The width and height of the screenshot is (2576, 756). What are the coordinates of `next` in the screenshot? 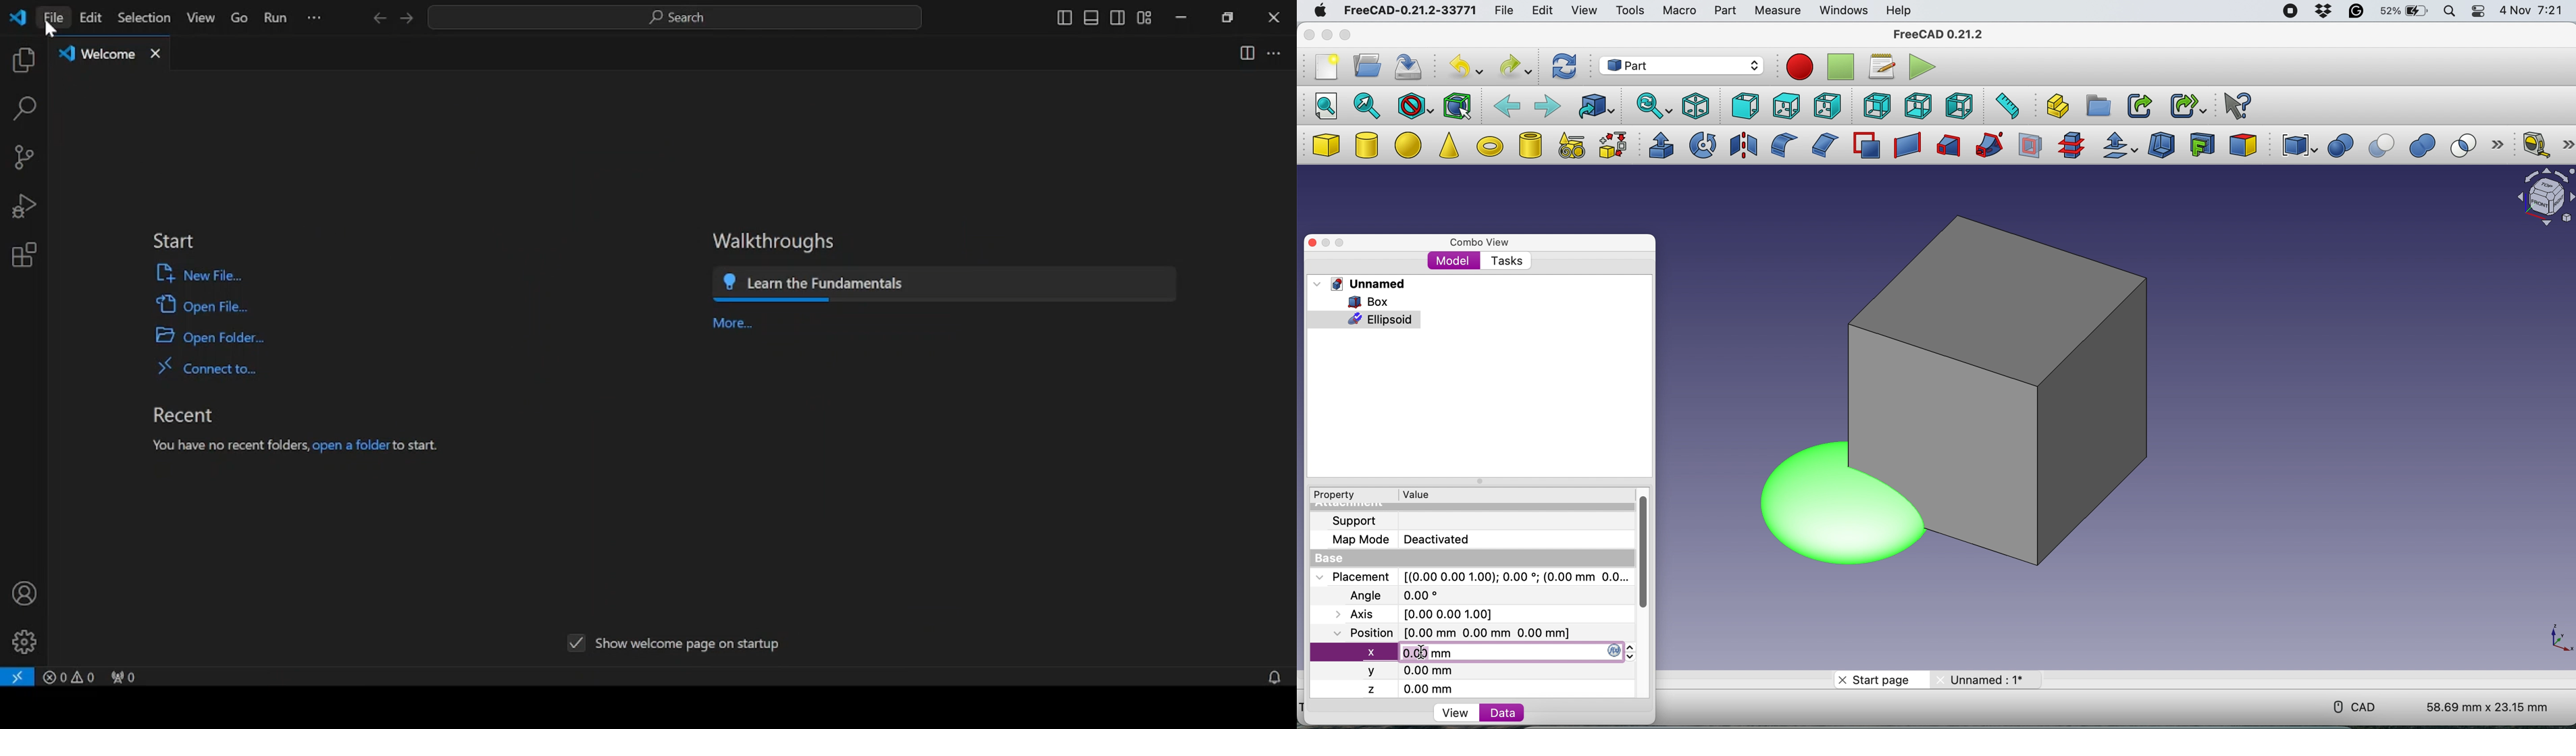 It's located at (407, 18).